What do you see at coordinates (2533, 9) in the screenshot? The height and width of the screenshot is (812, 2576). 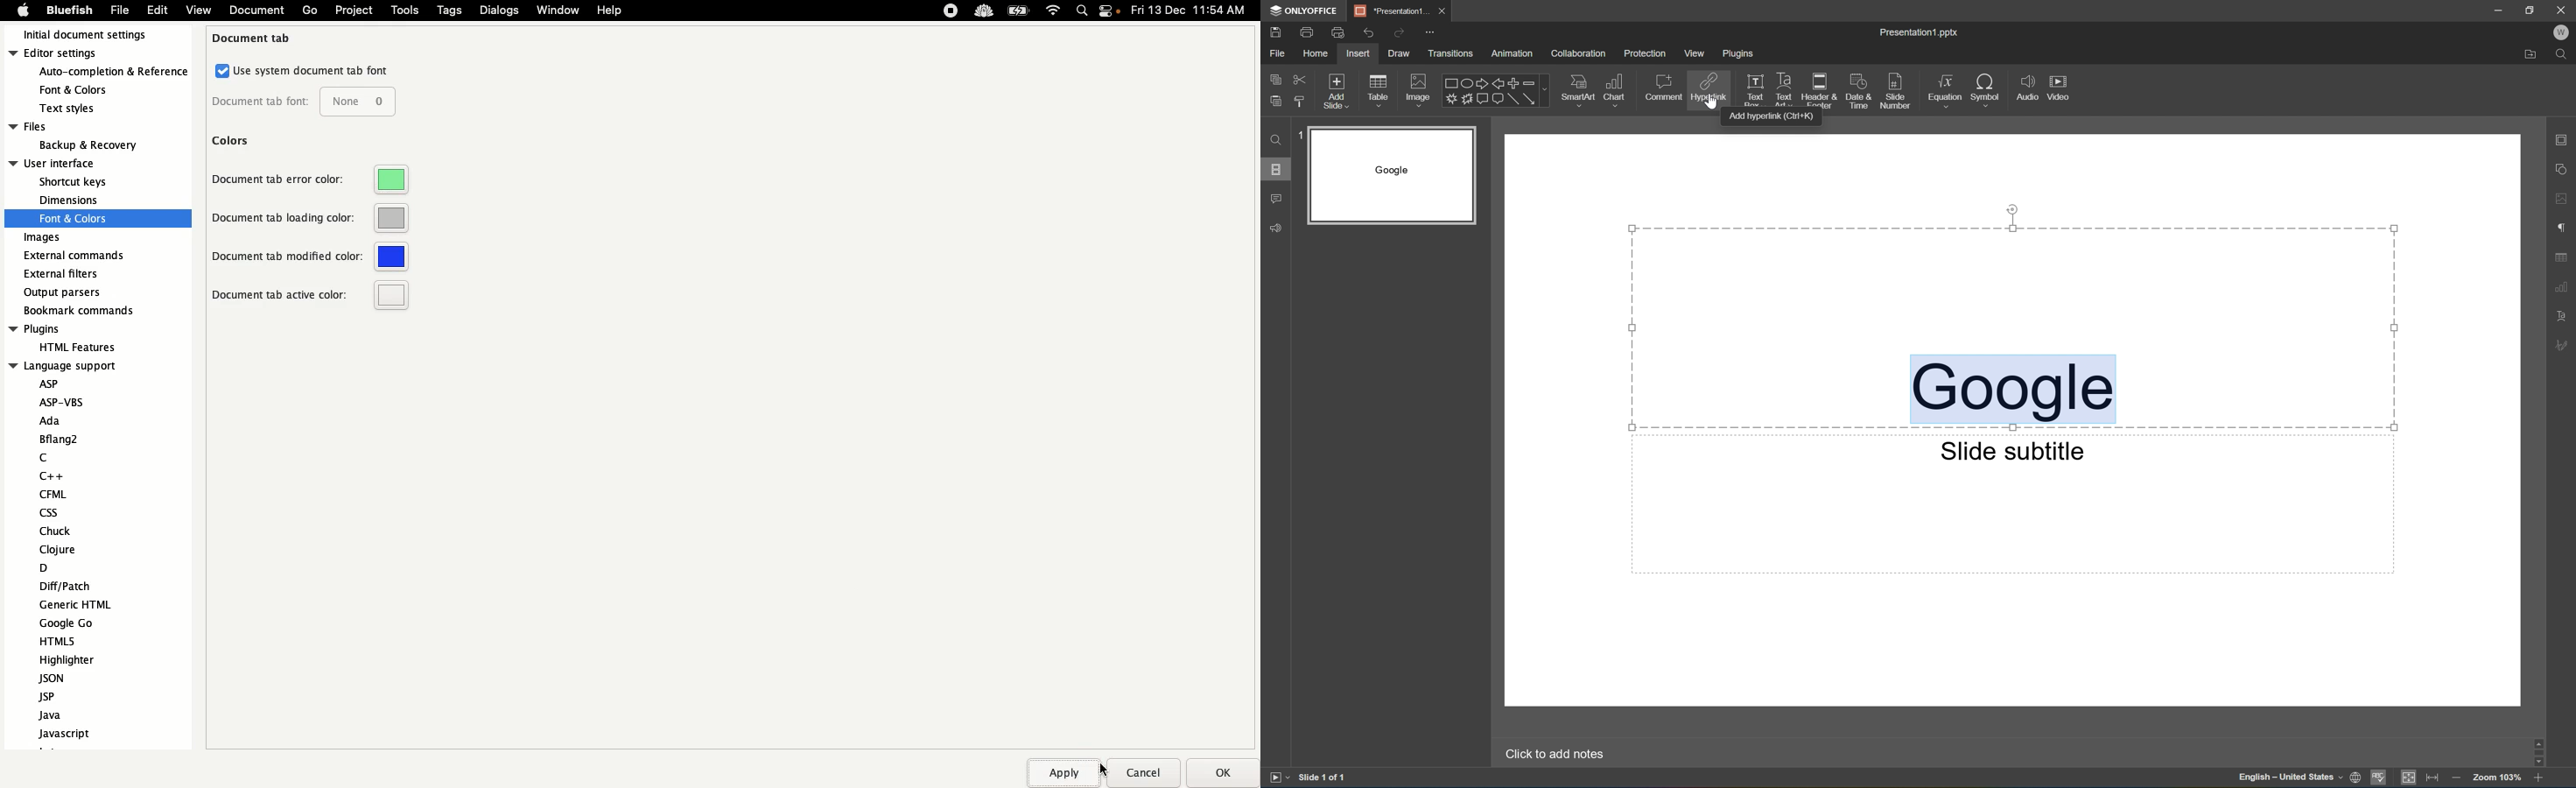 I see `Restore down` at bounding box center [2533, 9].